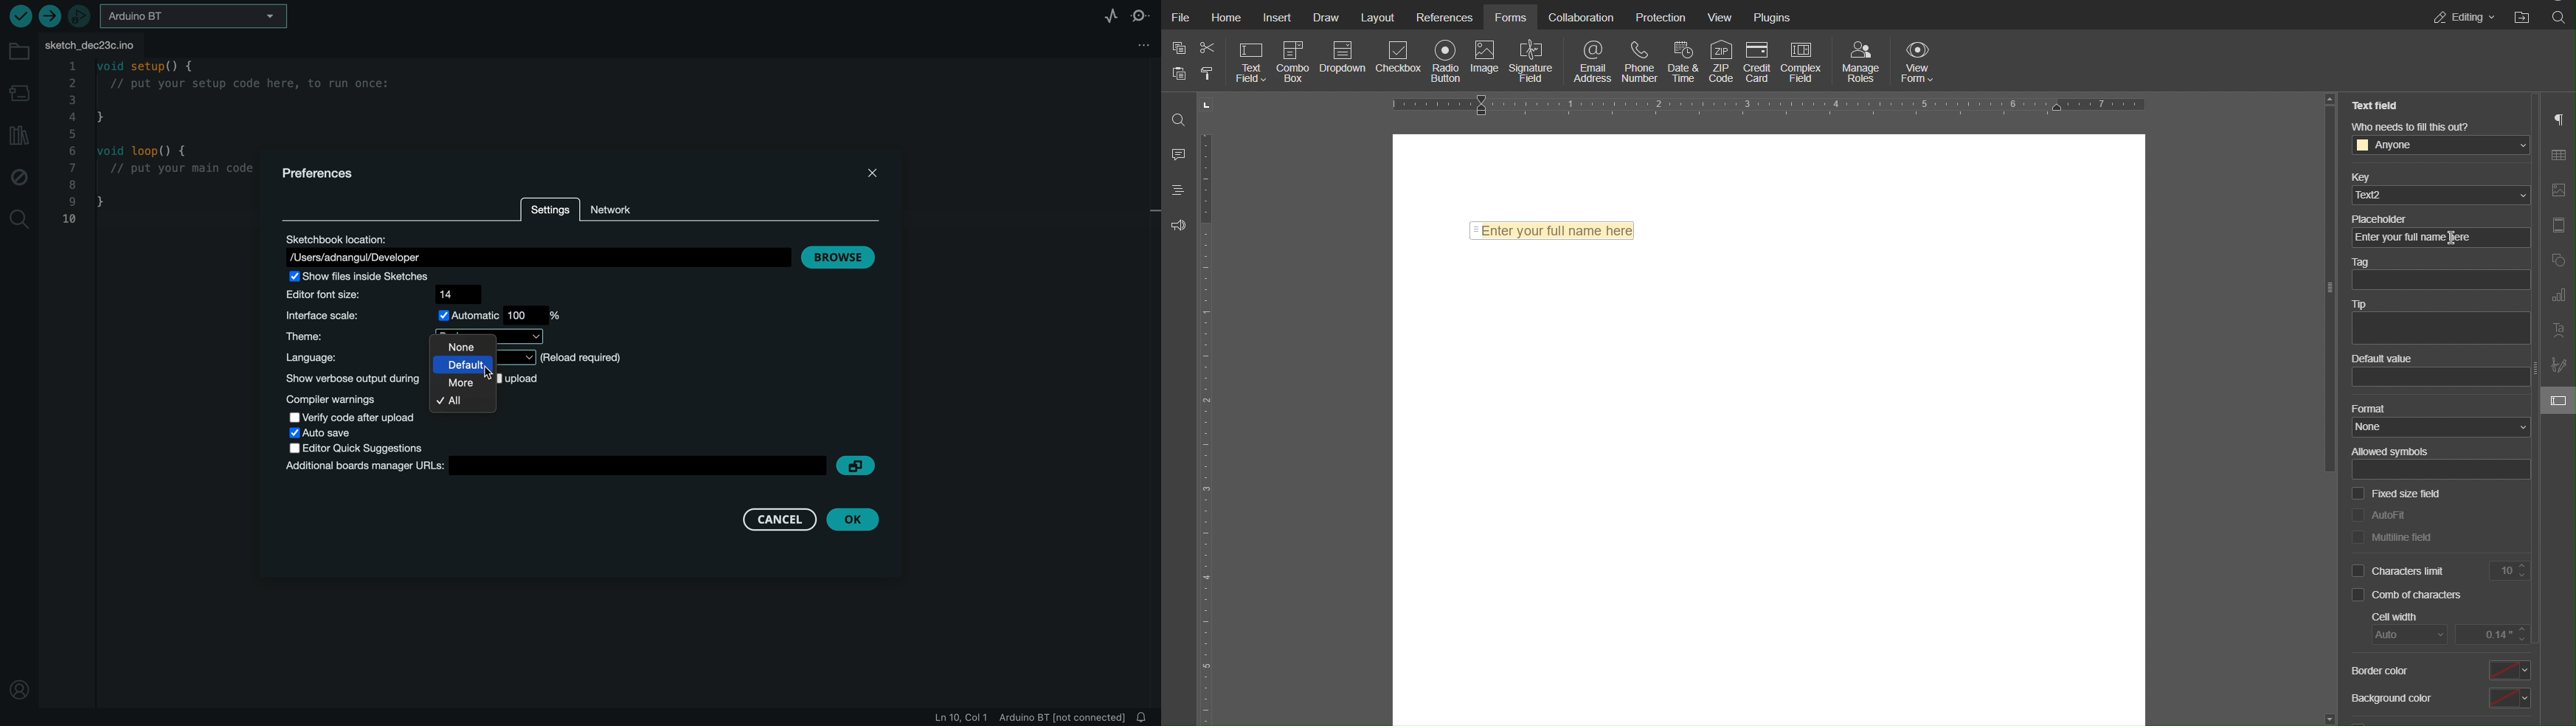  I want to click on Phone Number, so click(1639, 61).